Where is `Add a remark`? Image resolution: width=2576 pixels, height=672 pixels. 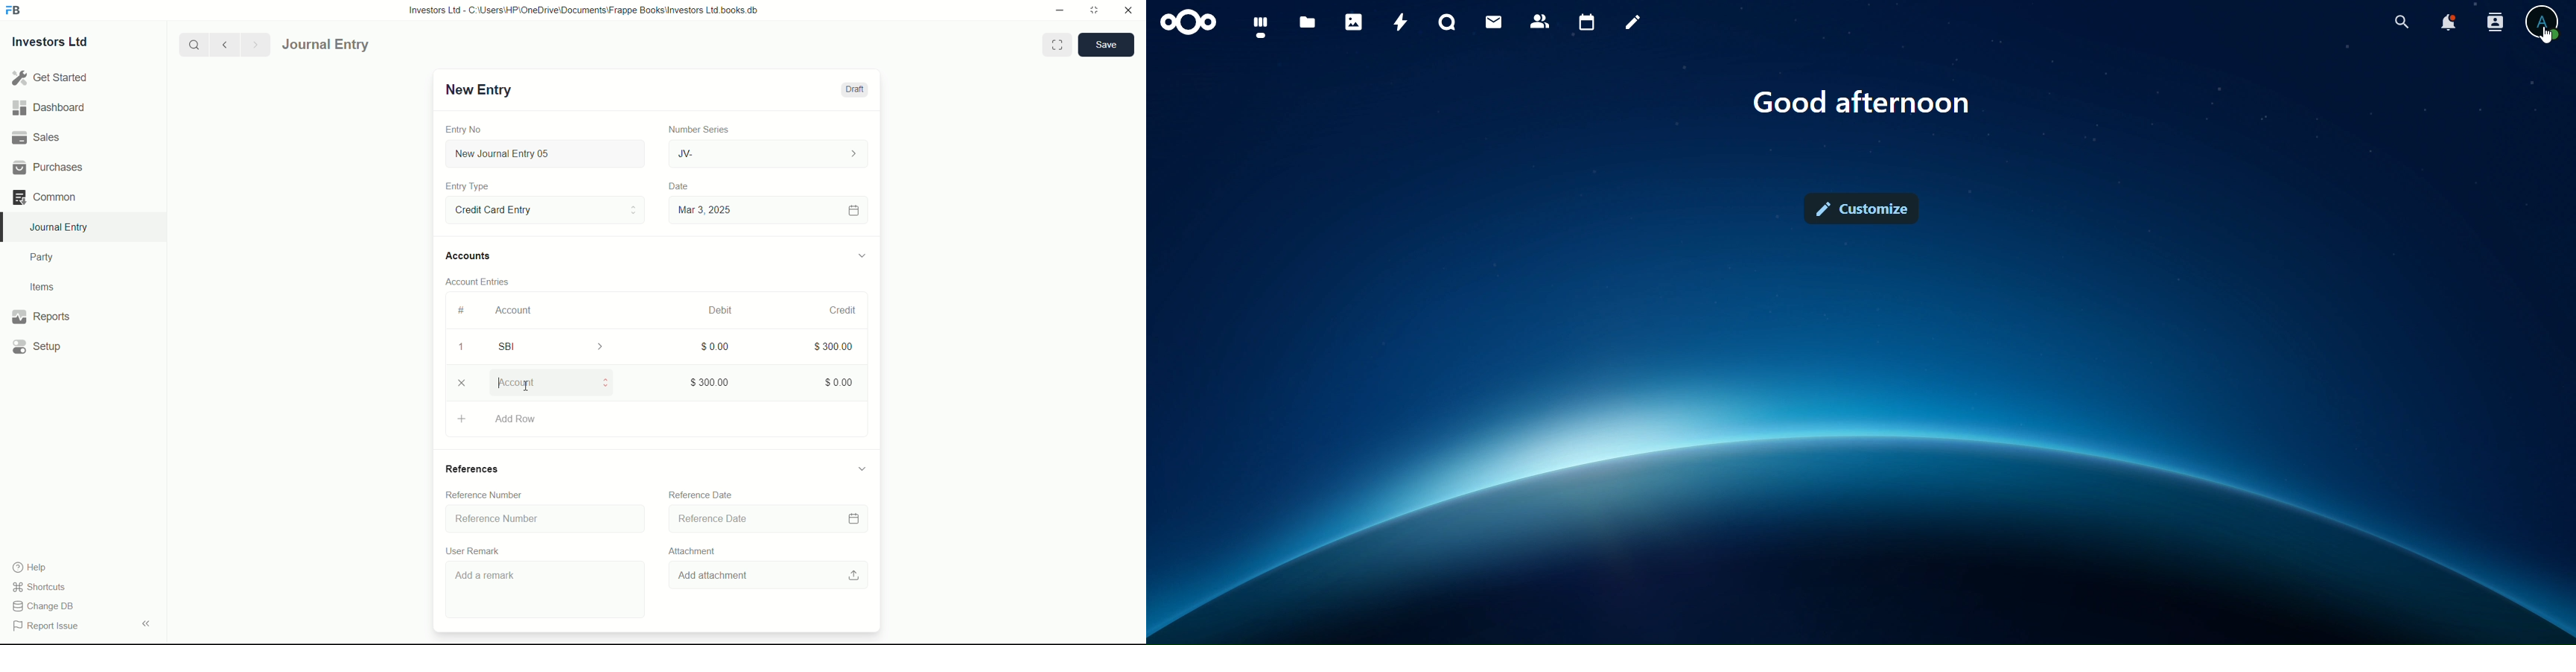
Add a remark is located at coordinates (548, 592).